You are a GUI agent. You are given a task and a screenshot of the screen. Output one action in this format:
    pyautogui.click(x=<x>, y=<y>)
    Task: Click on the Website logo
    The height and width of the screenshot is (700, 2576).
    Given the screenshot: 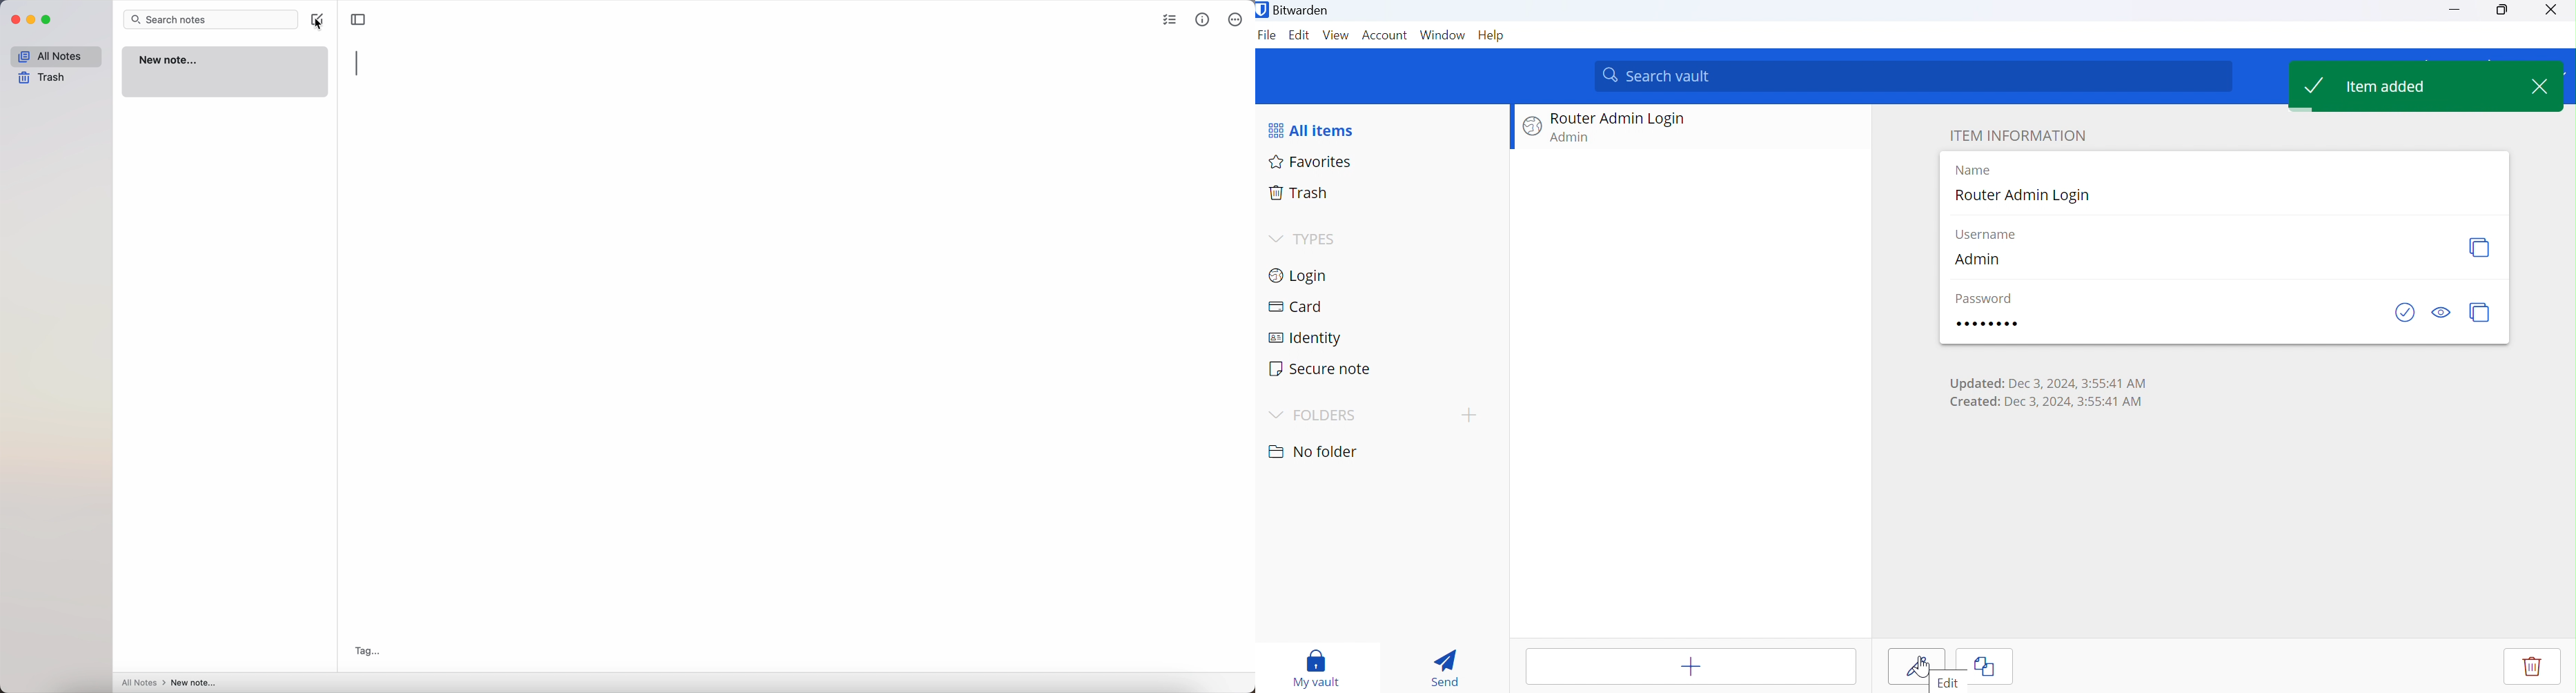 What is the action you would take?
    pyautogui.click(x=1528, y=127)
    